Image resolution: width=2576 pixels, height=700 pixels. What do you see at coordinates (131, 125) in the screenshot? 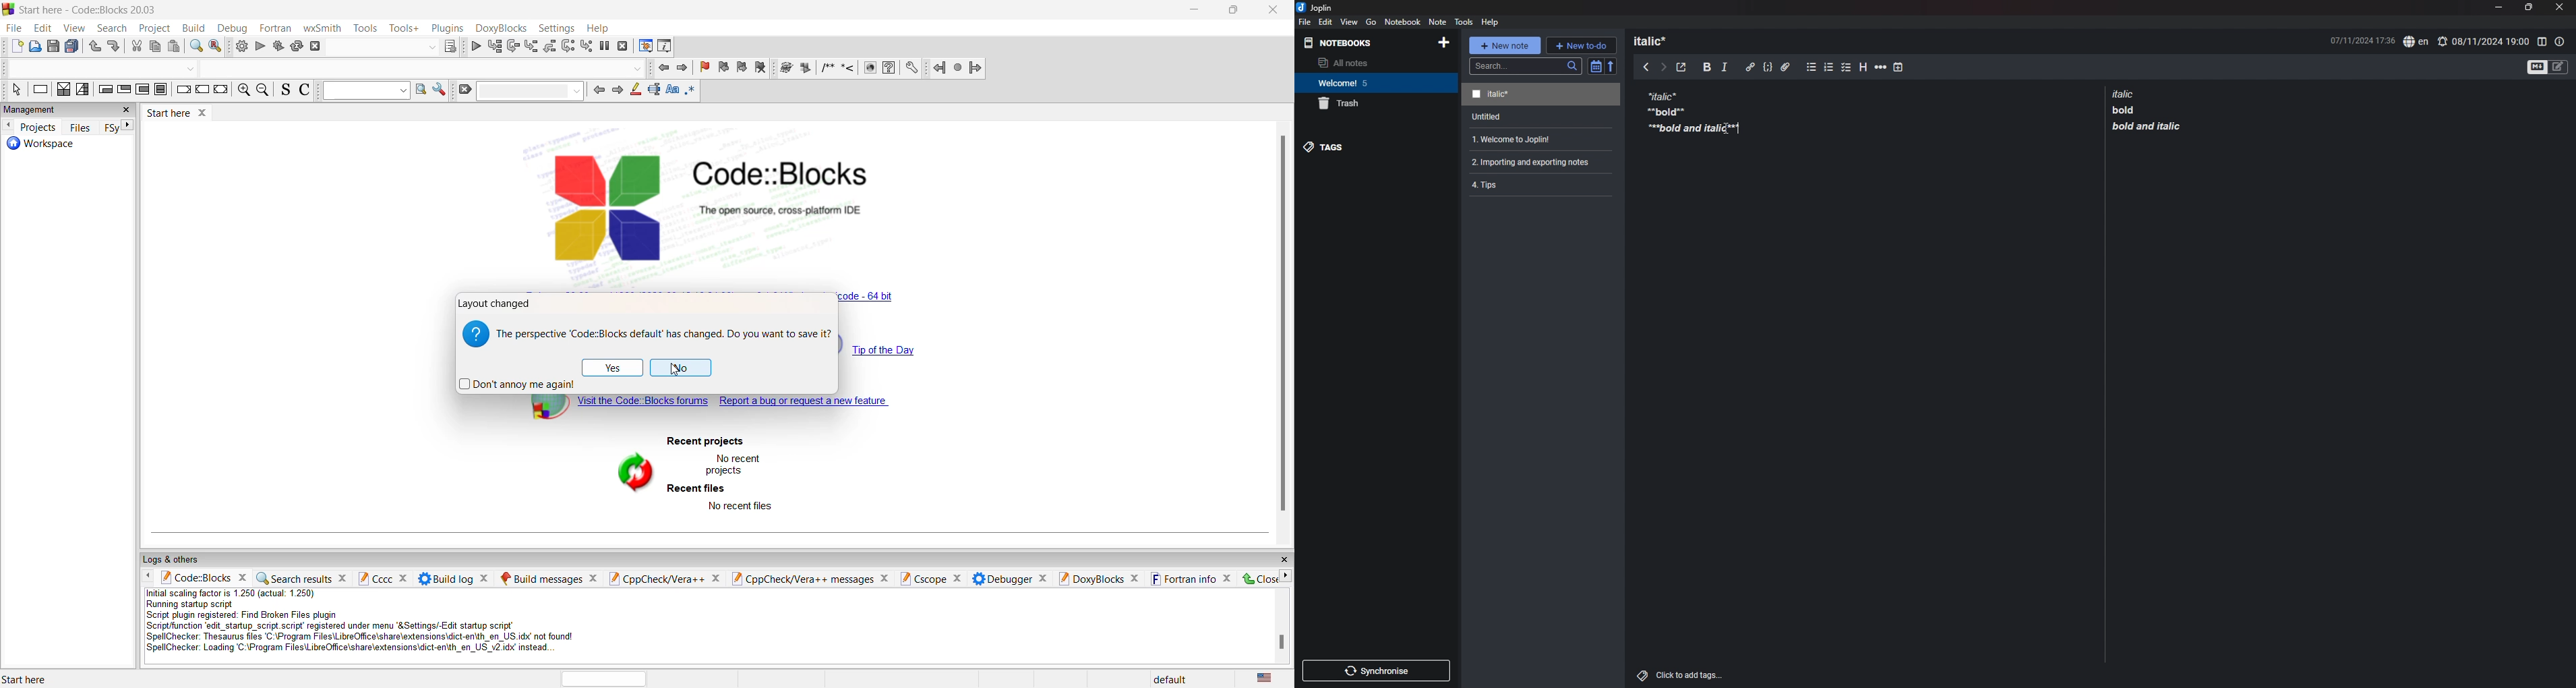
I see `move right` at bounding box center [131, 125].